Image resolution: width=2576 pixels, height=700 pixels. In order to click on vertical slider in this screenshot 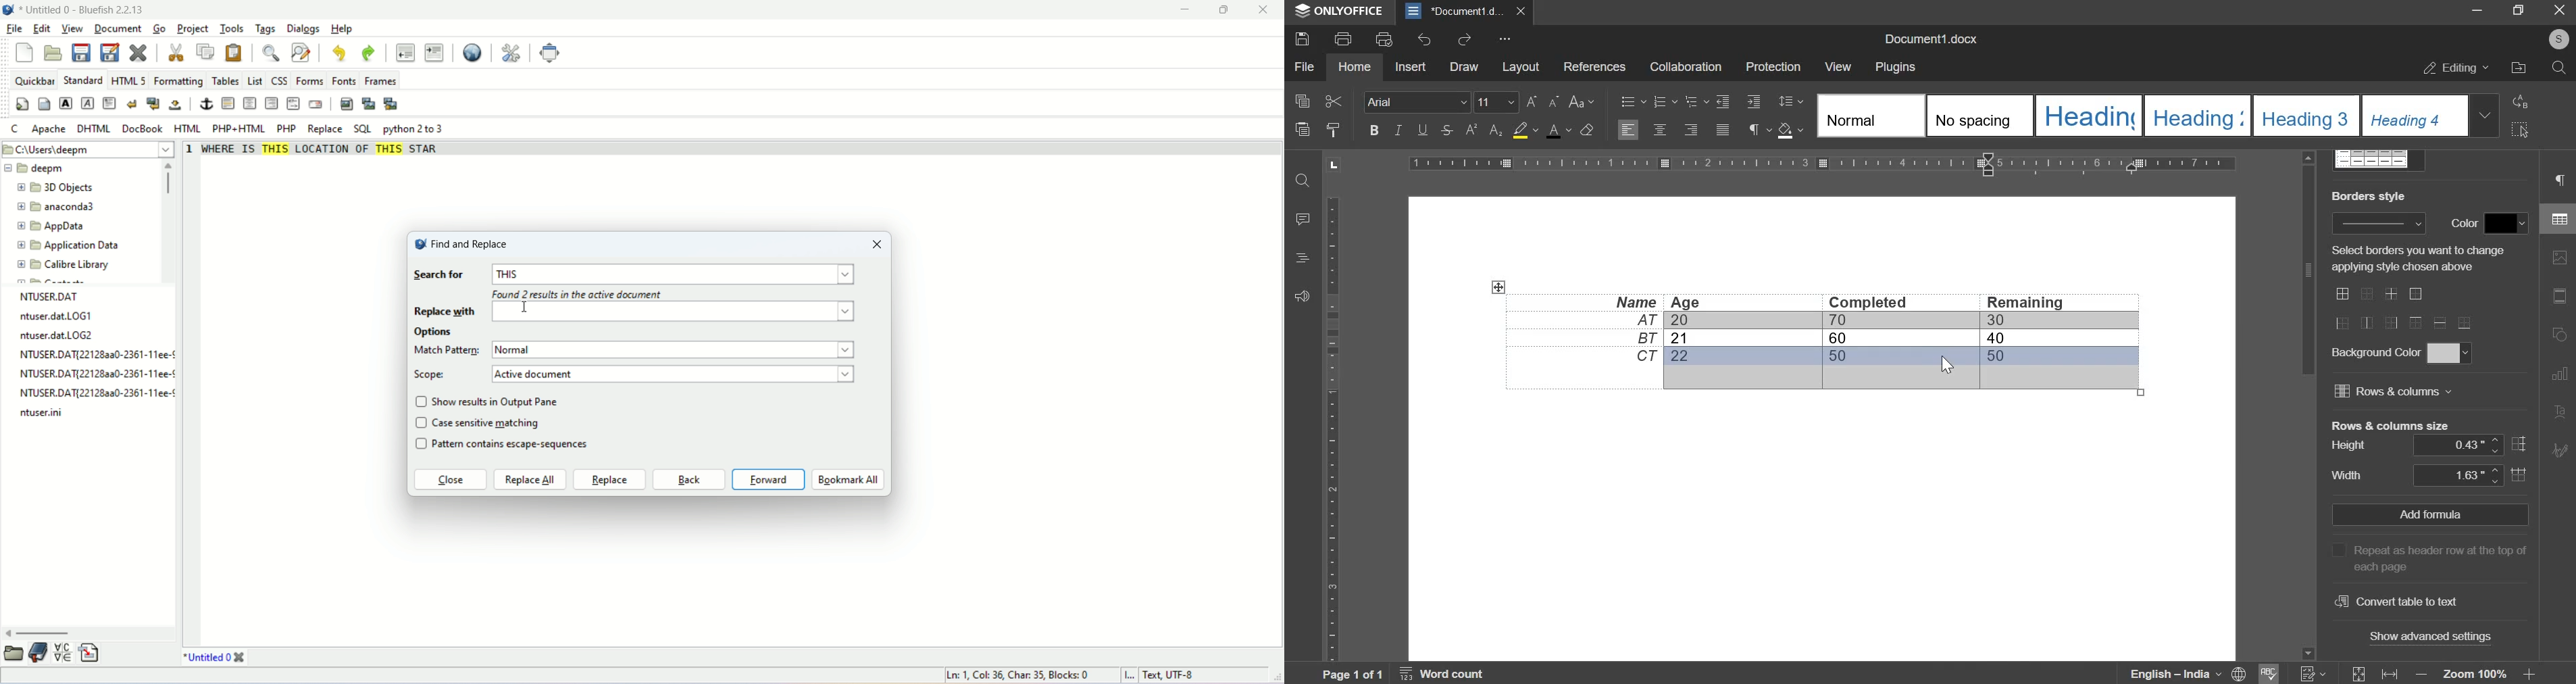, I will do `click(2306, 404)`.